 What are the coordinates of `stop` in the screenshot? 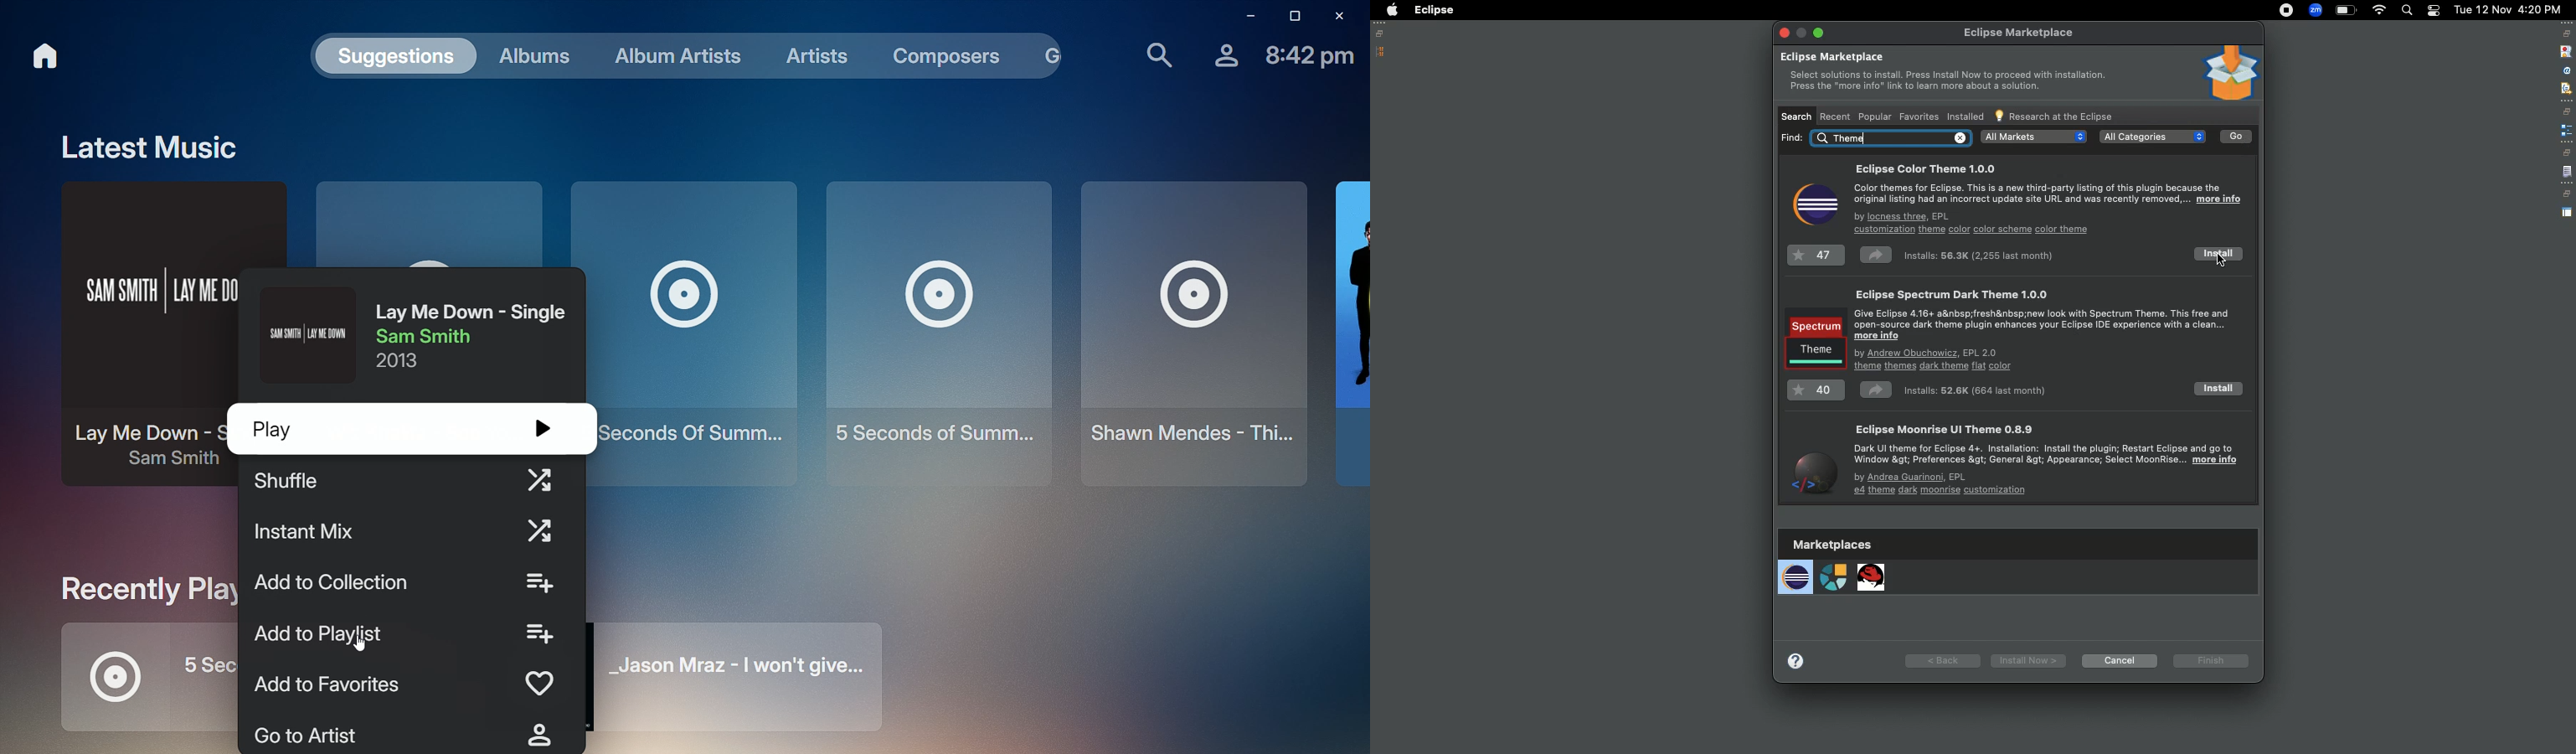 It's located at (2564, 50).